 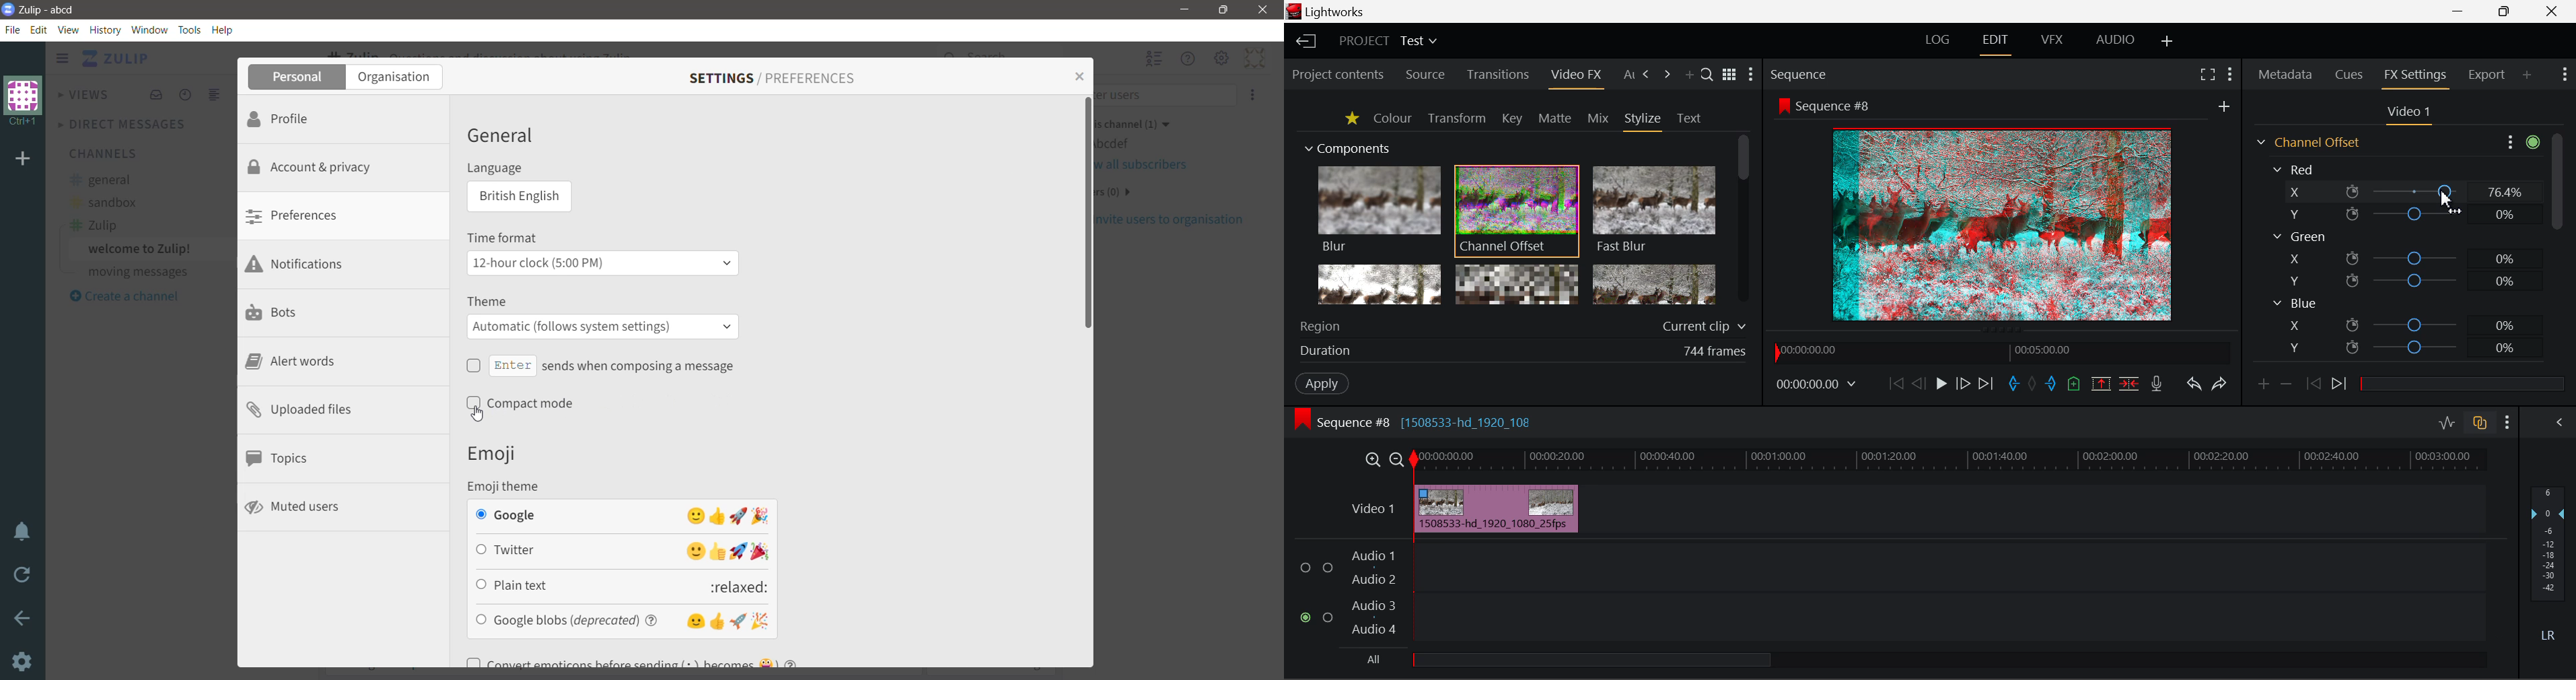 What do you see at coordinates (105, 30) in the screenshot?
I see `History` at bounding box center [105, 30].